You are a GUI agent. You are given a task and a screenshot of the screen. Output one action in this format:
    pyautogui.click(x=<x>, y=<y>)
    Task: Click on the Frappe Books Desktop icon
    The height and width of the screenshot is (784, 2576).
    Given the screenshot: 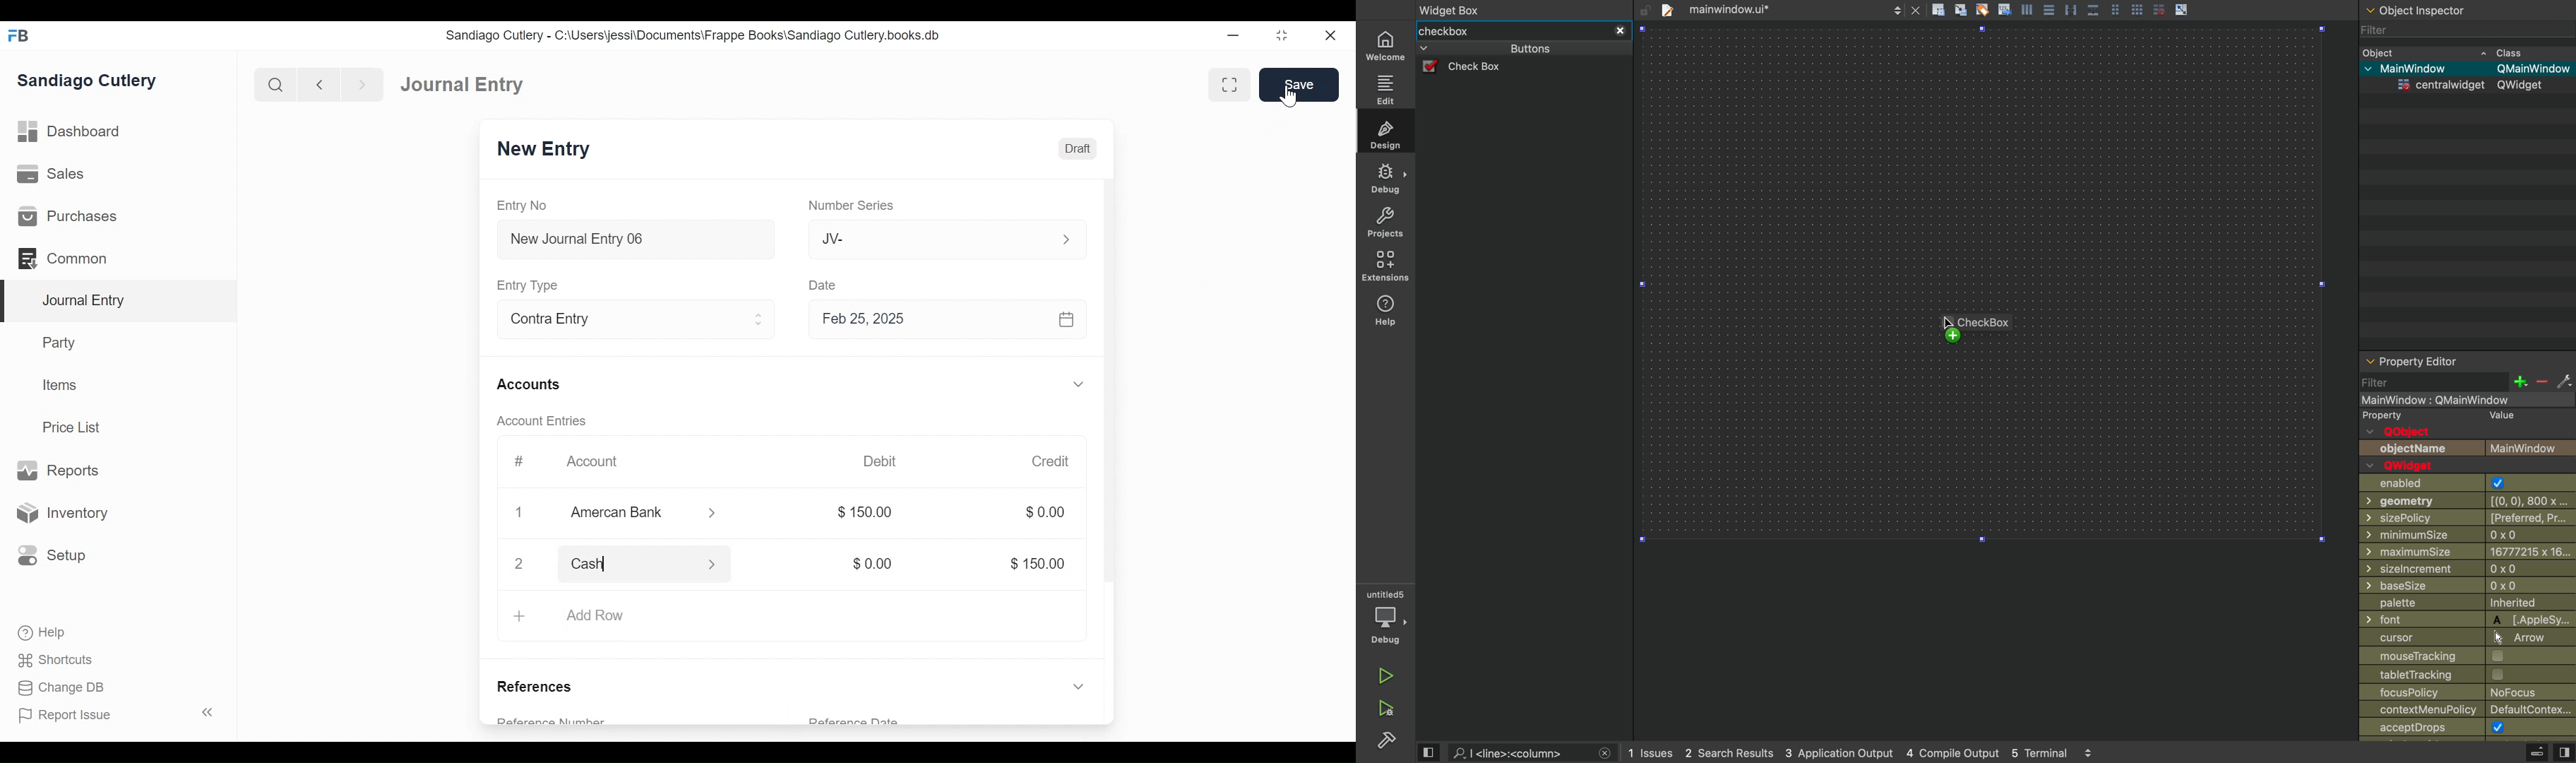 What is the action you would take?
    pyautogui.click(x=20, y=36)
    